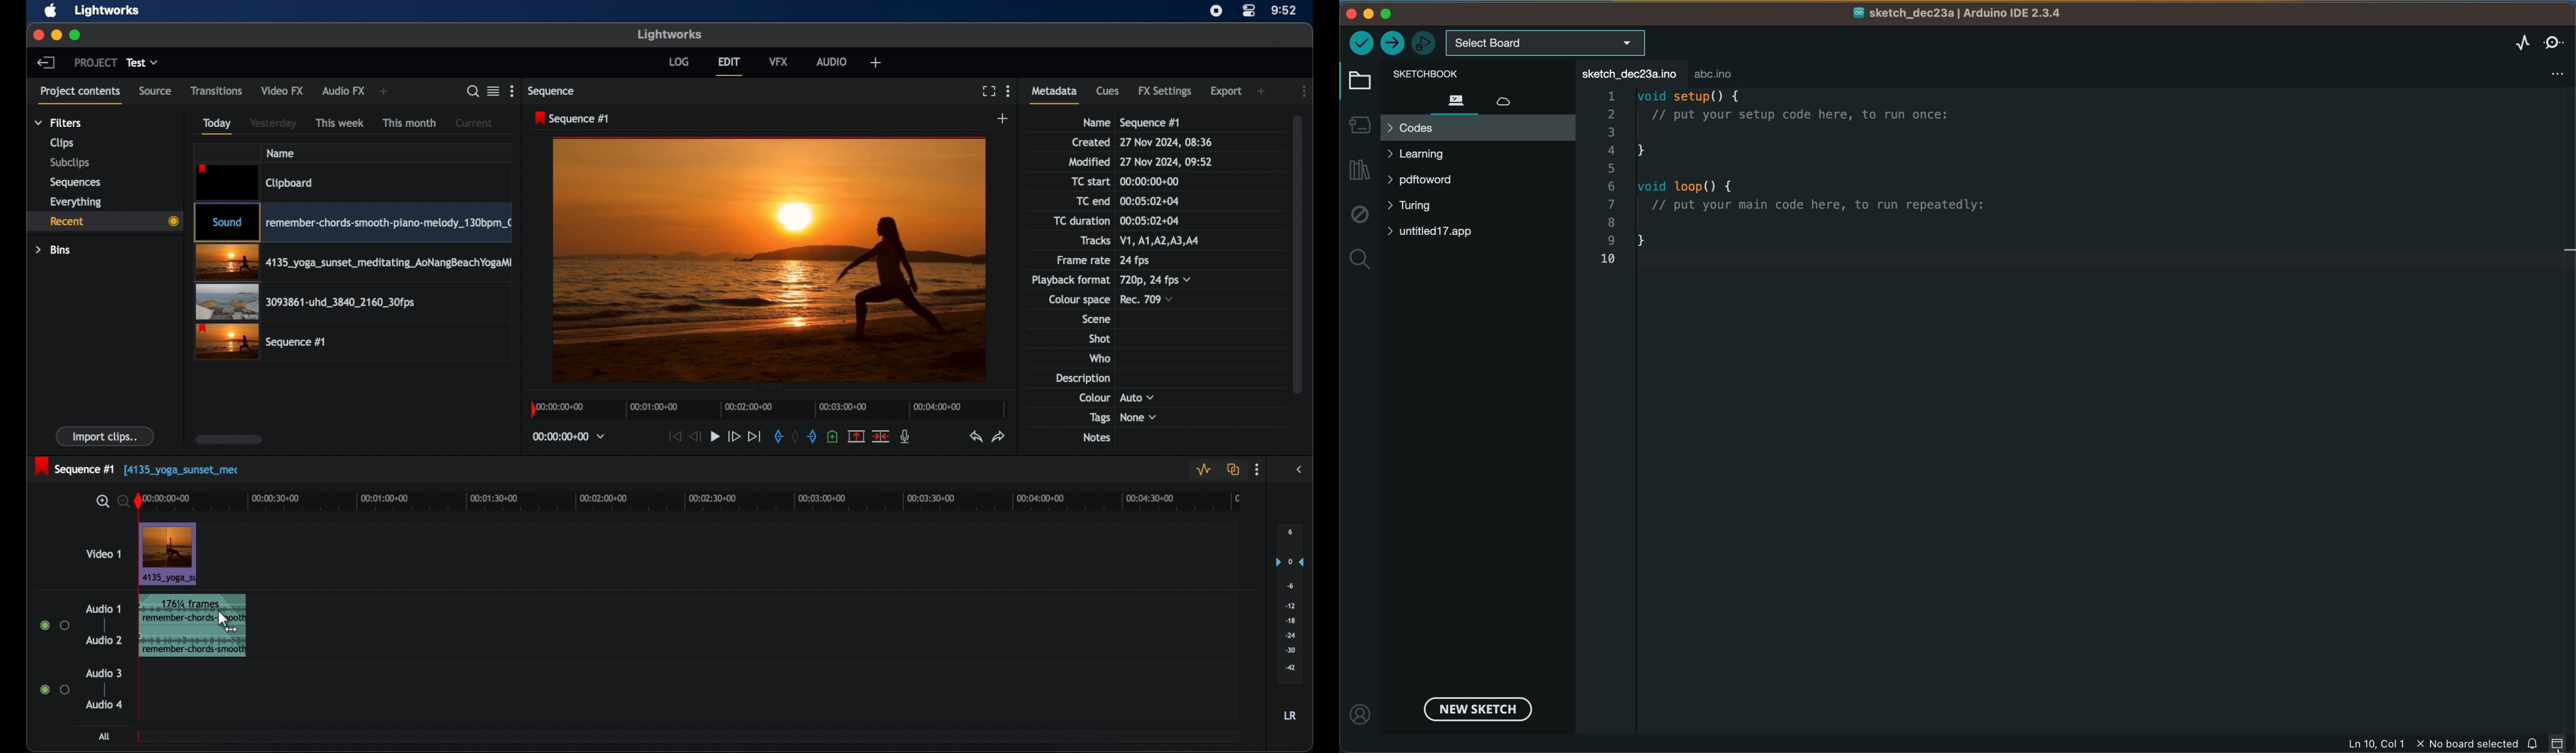 The image size is (2576, 756). Describe the element at coordinates (1094, 397) in the screenshot. I see `colour` at that location.